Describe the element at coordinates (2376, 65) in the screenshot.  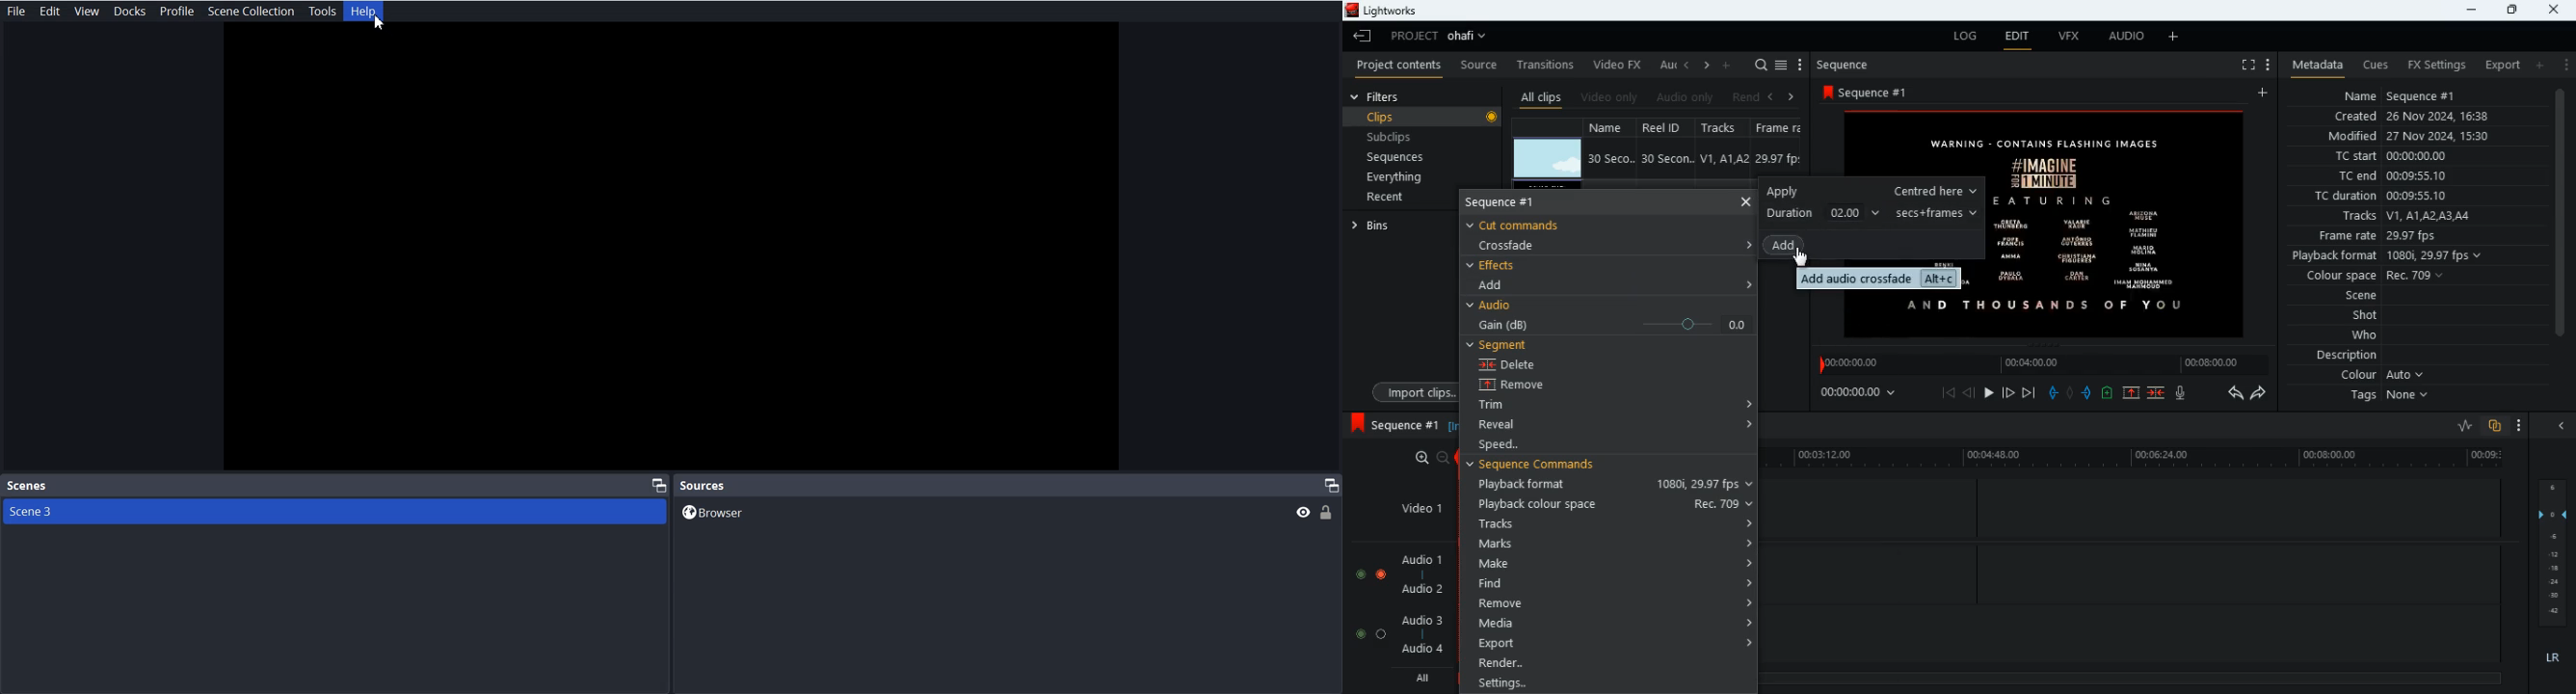
I see `cues` at that location.